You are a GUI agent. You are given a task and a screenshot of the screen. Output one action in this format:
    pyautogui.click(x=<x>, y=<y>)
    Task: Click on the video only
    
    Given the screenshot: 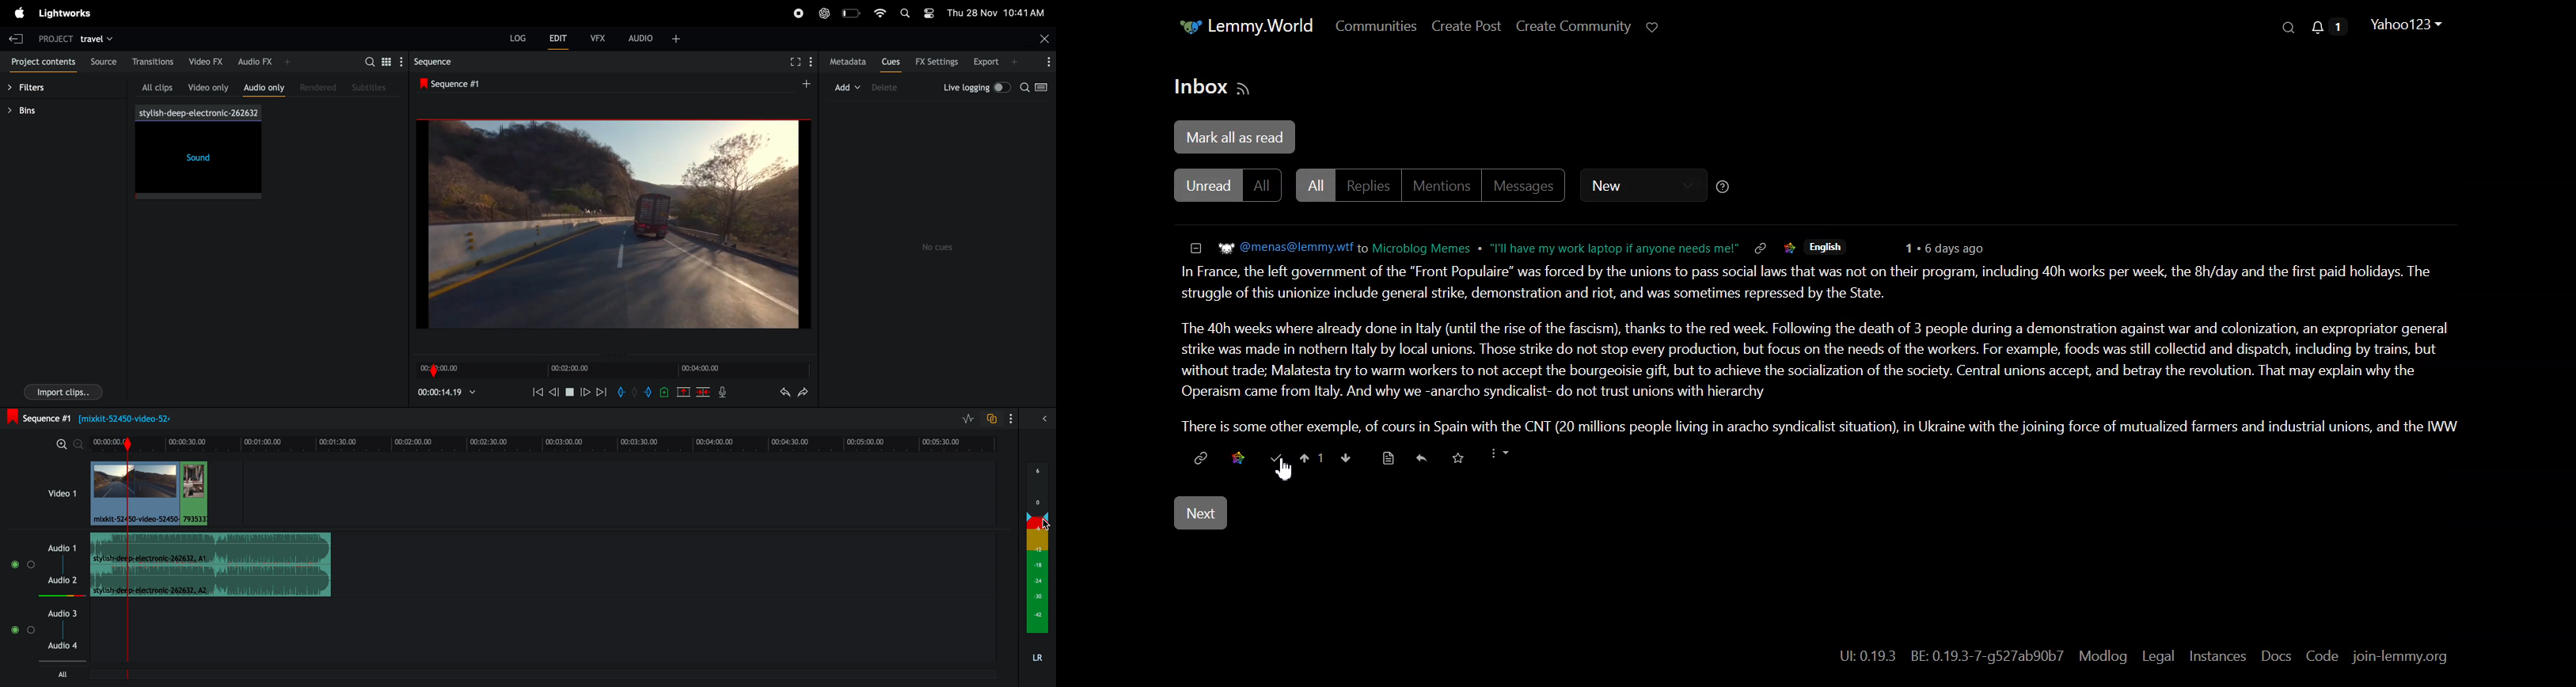 What is the action you would take?
    pyautogui.click(x=205, y=86)
    